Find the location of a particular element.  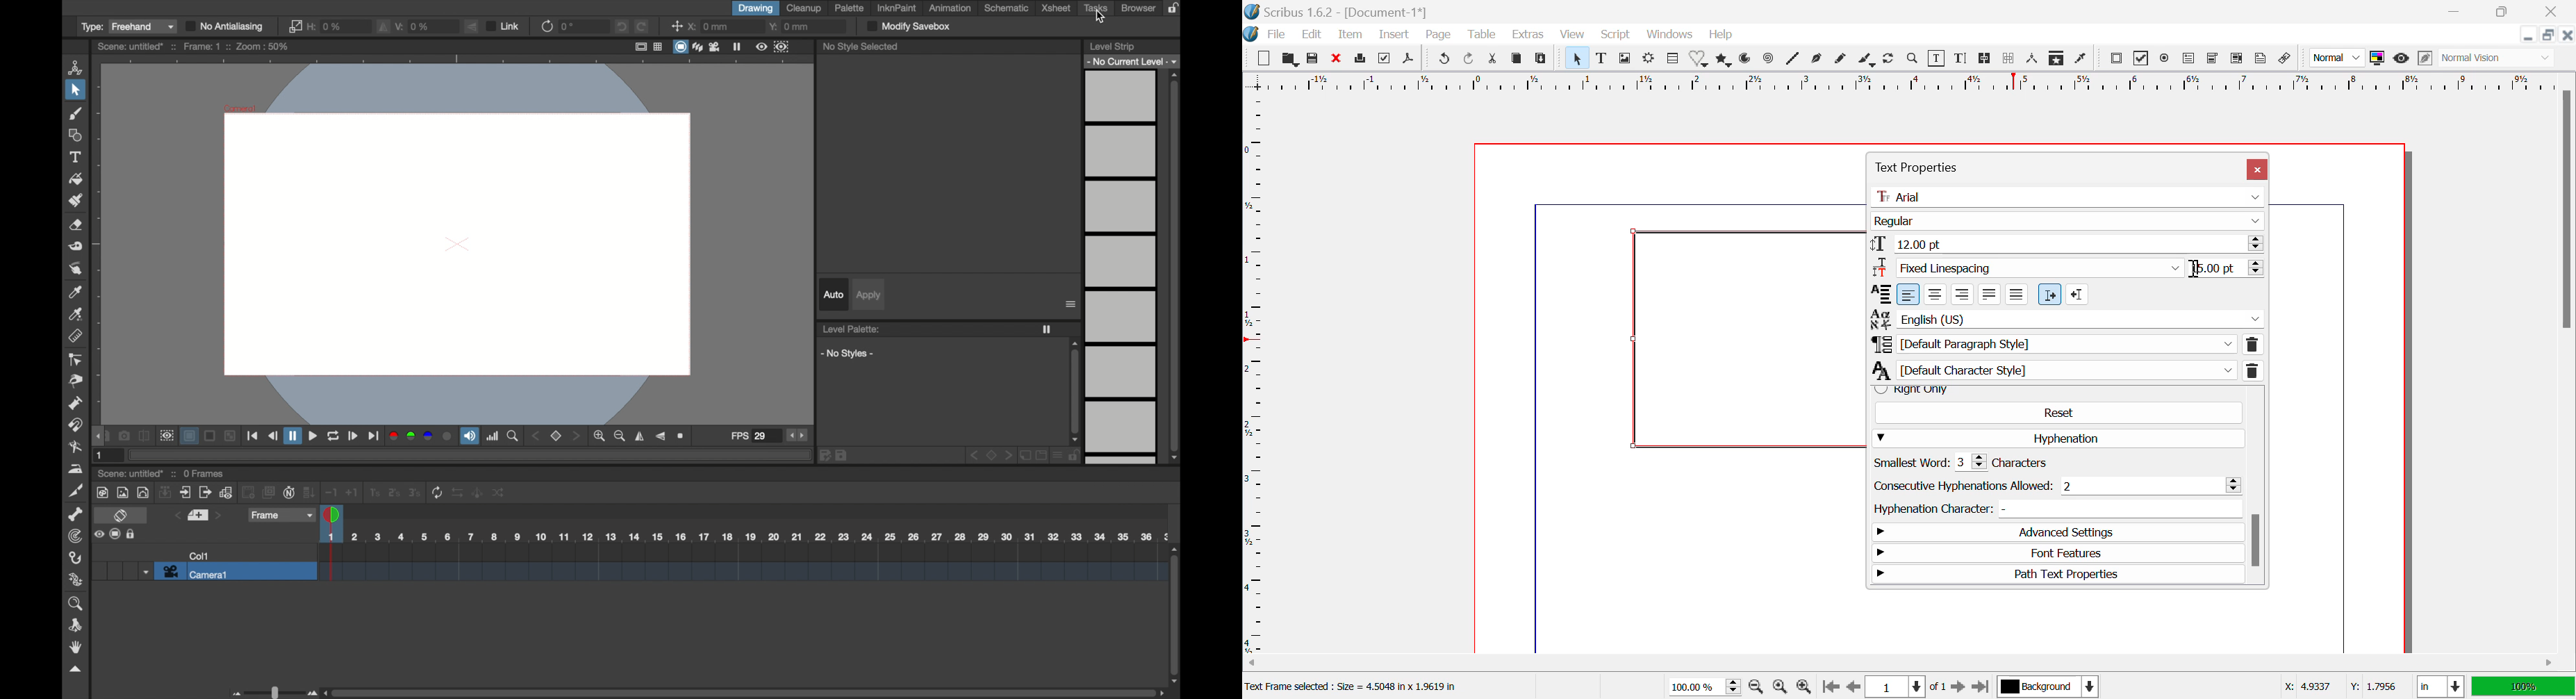

Minimize is located at coordinates (2502, 10).